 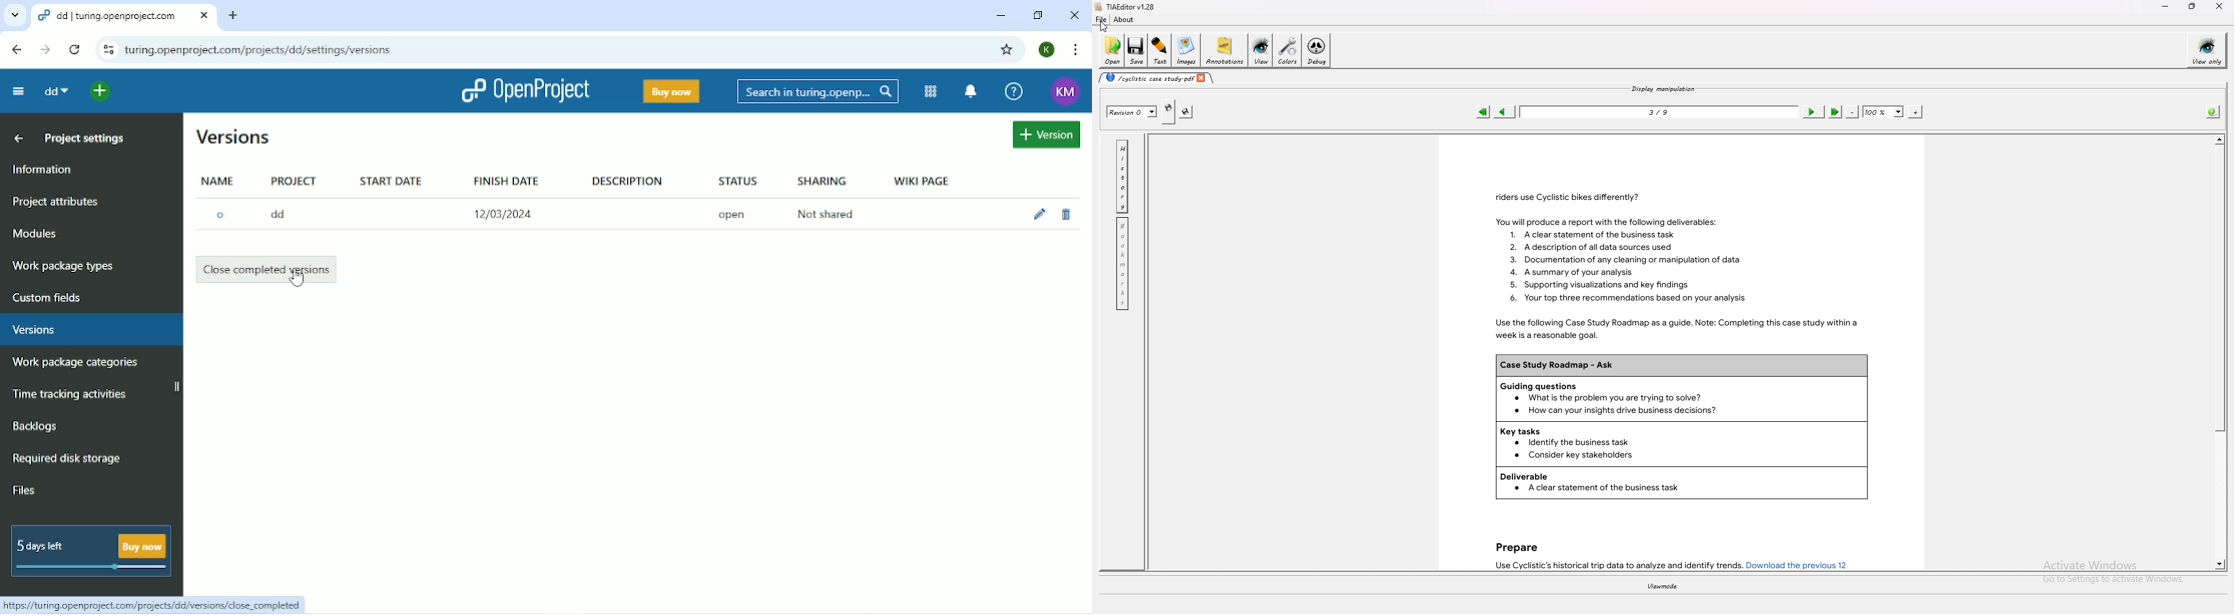 I want to click on Work package types, so click(x=63, y=266).